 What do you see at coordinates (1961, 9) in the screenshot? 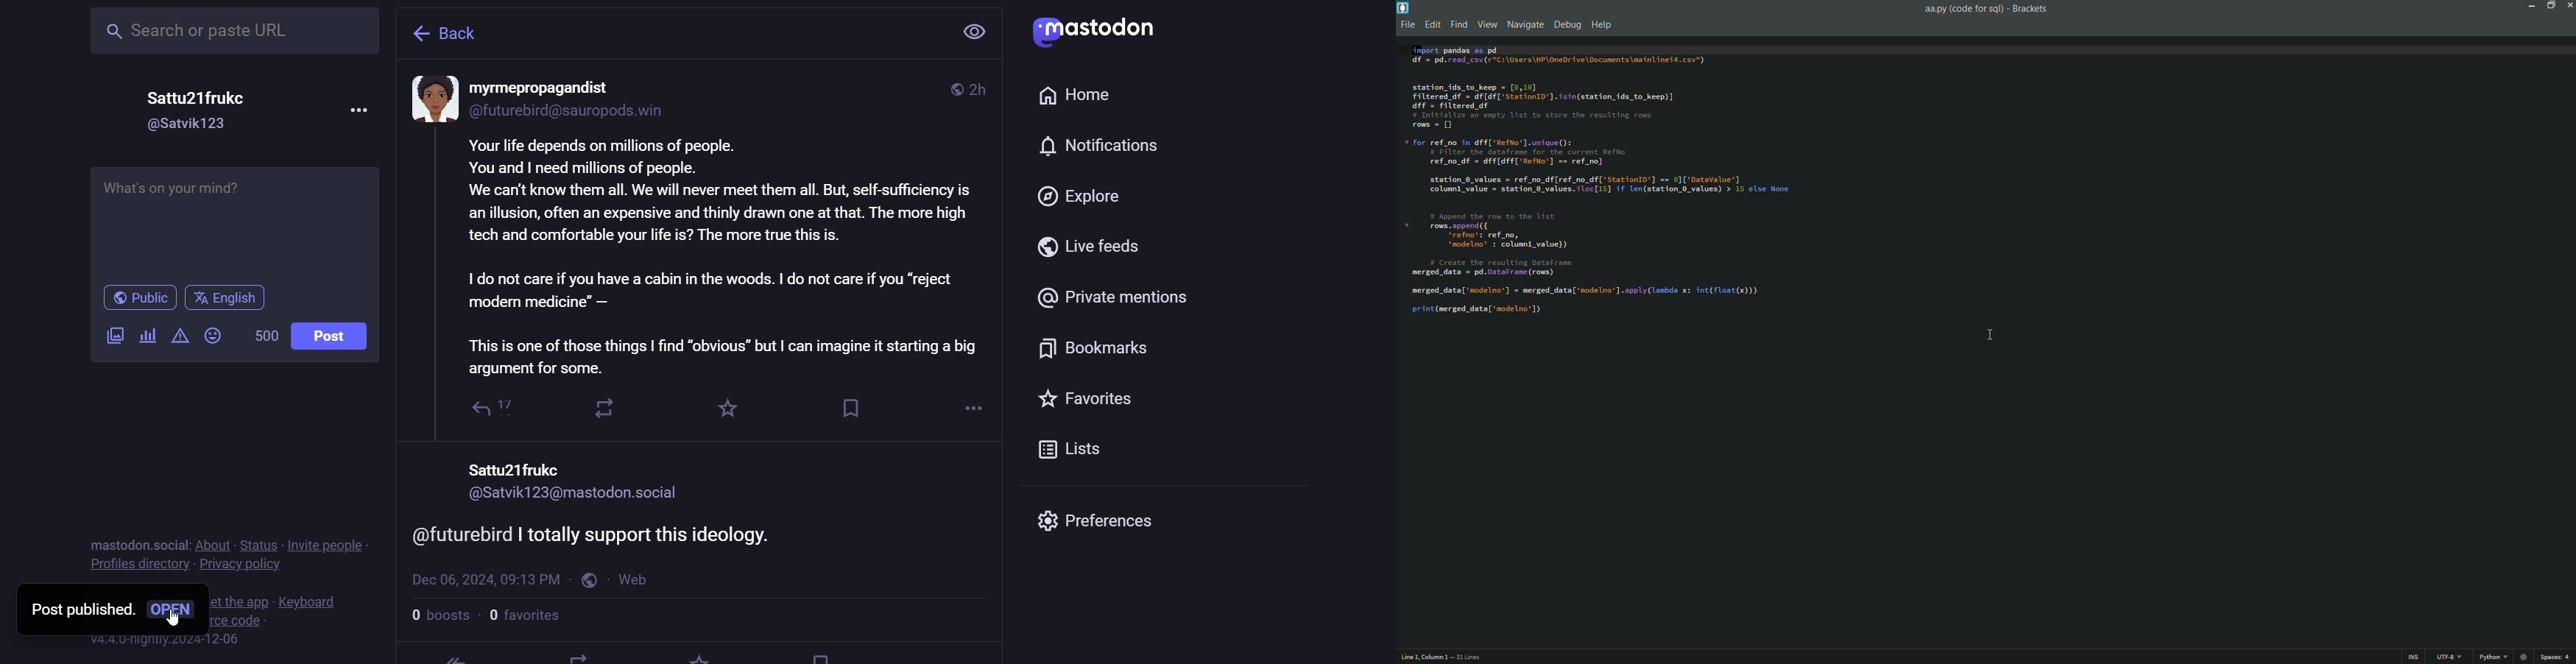
I see `file name` at bounding box center [1961, 9].